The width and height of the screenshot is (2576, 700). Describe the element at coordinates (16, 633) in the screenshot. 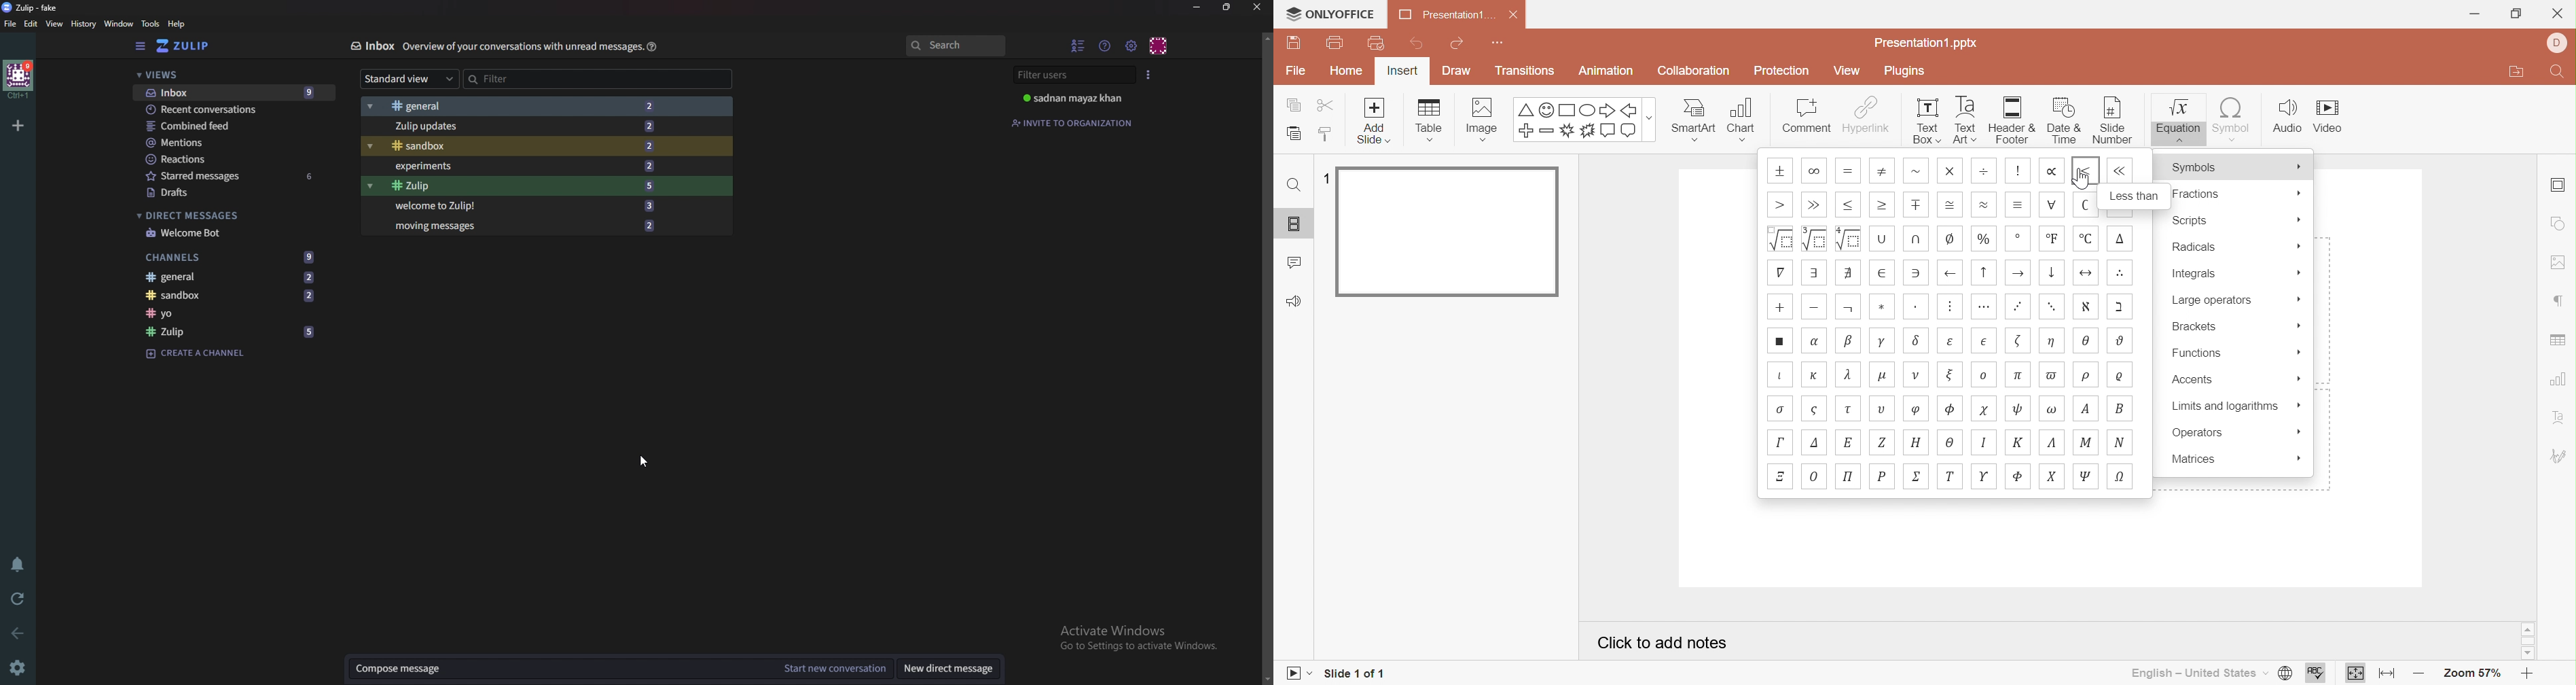

I see `back` at that location.